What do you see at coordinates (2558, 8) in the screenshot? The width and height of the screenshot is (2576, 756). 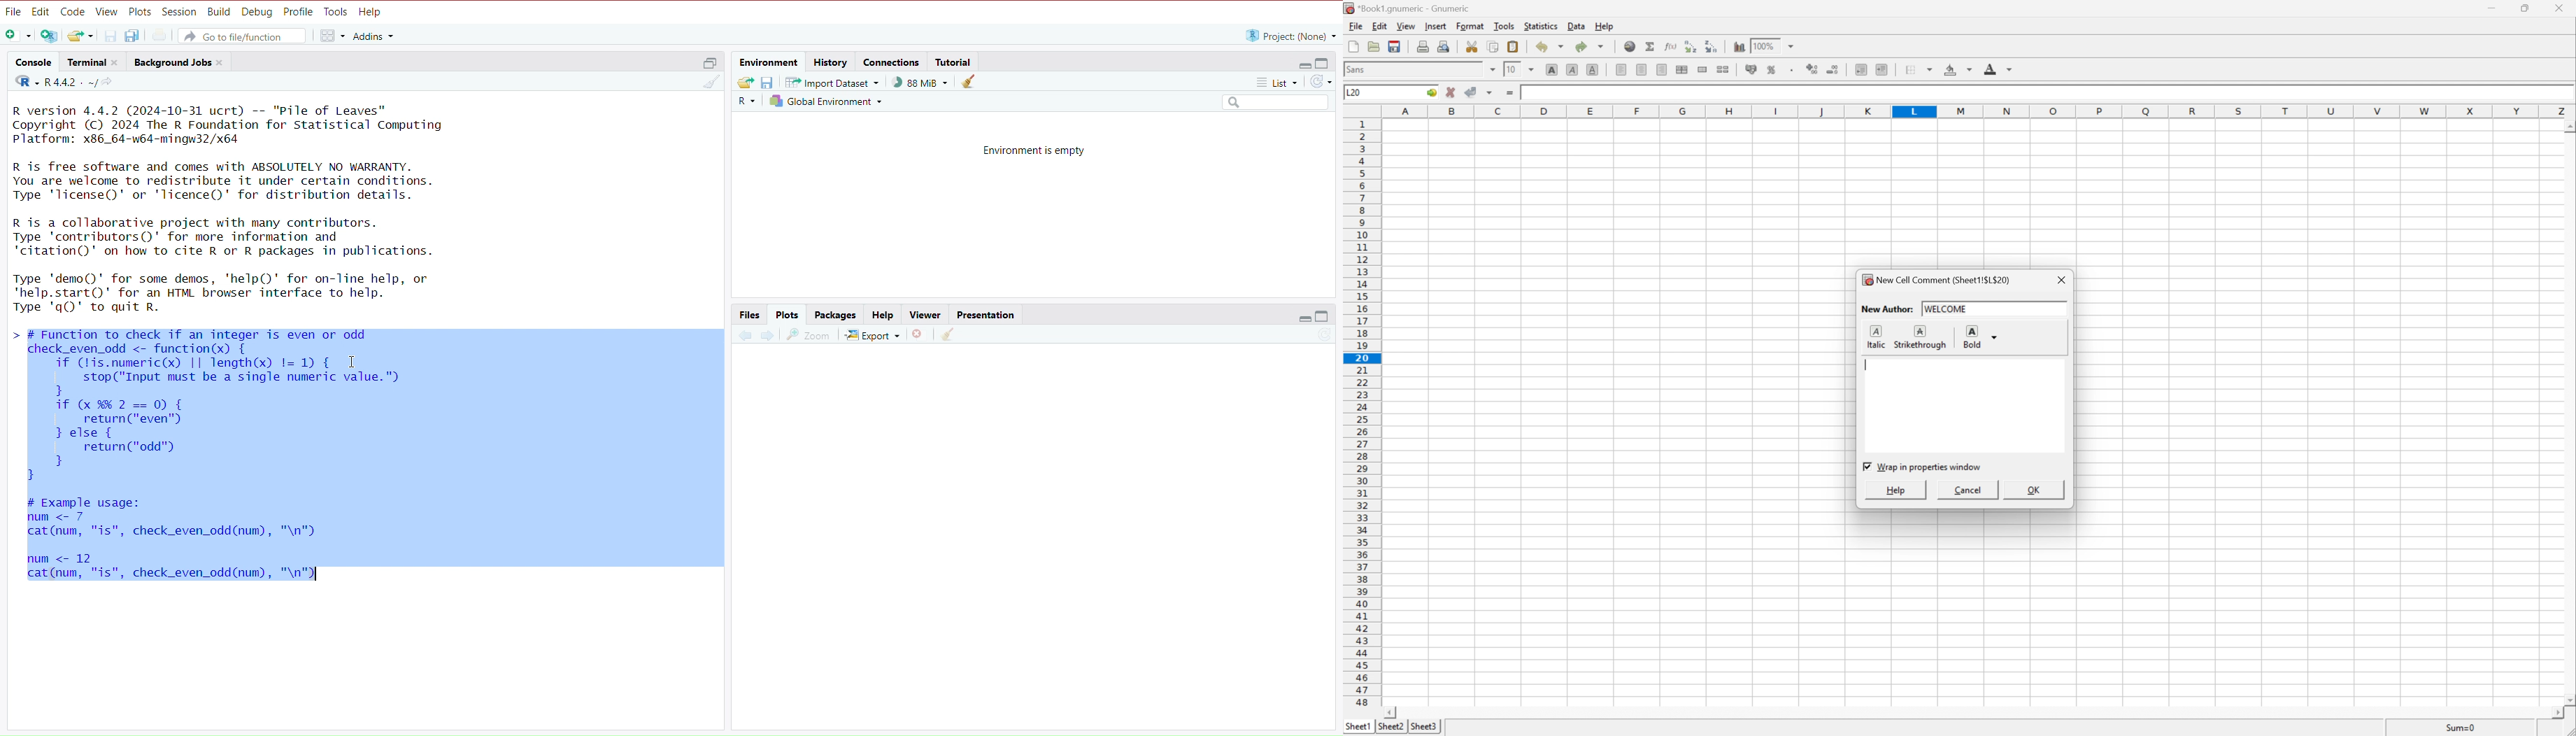 I see `Close` at bounding box center [2558, 8].